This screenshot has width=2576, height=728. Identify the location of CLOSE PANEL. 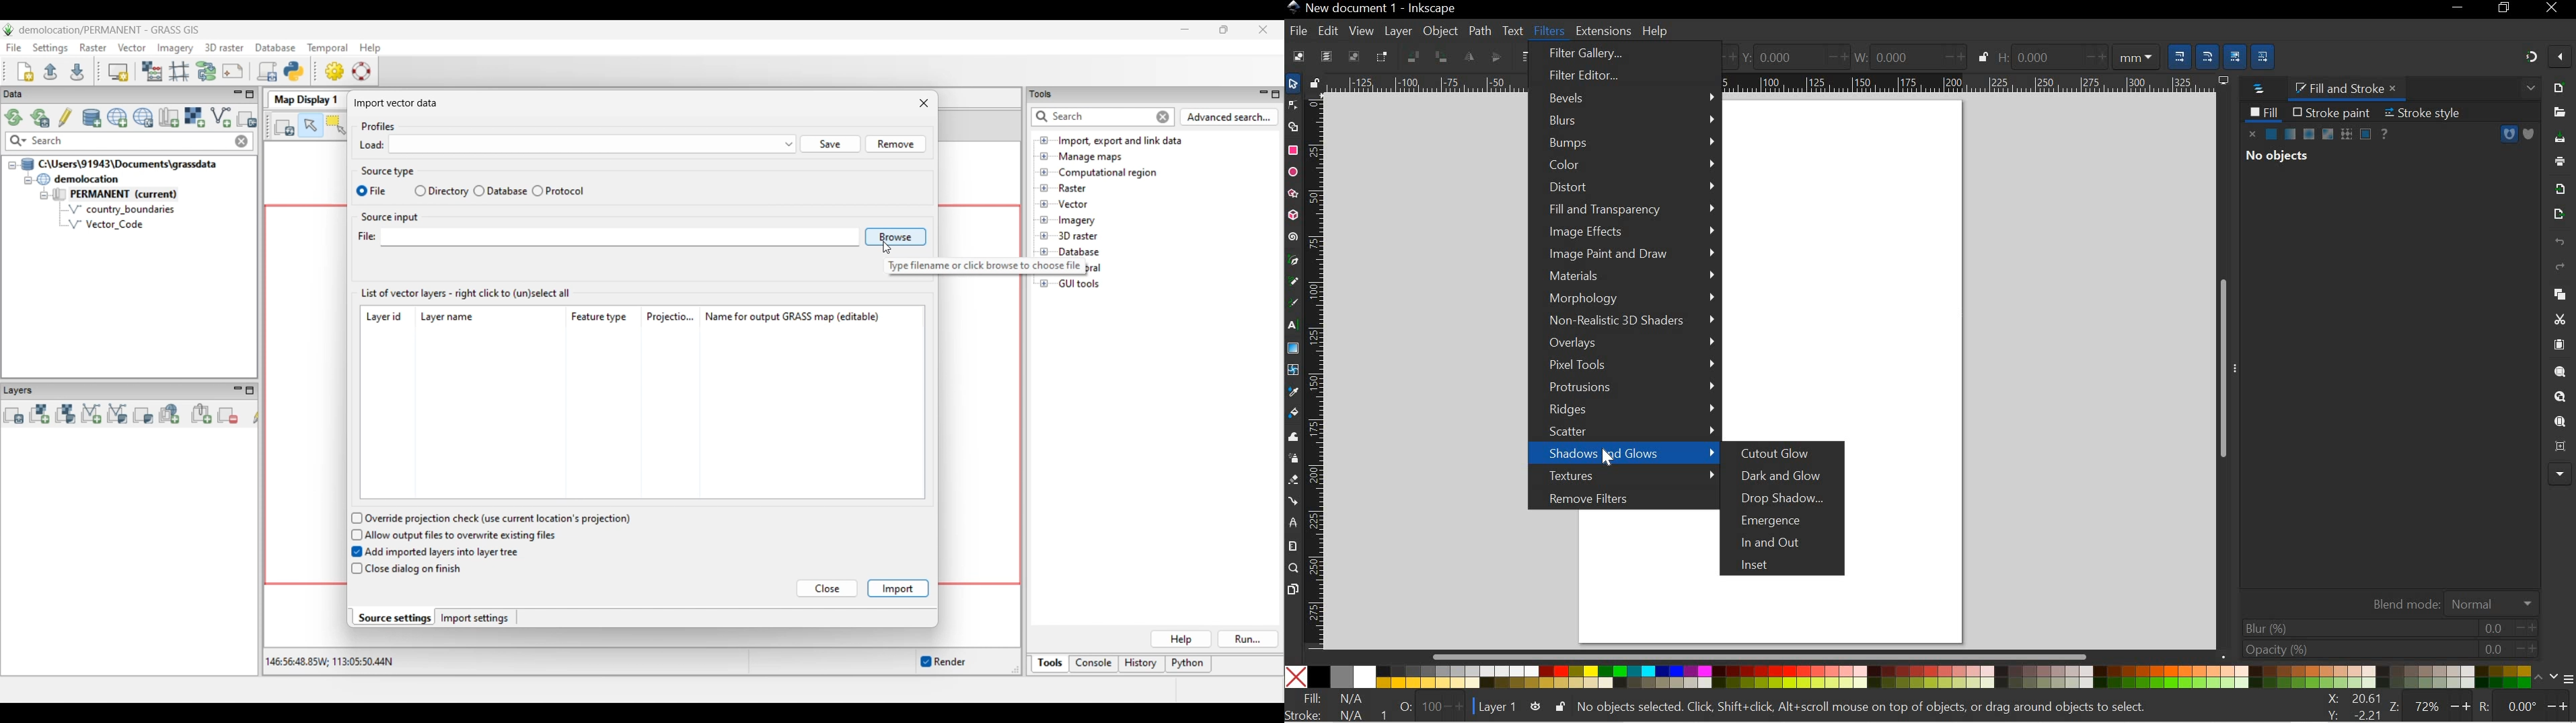
(2528, 90).